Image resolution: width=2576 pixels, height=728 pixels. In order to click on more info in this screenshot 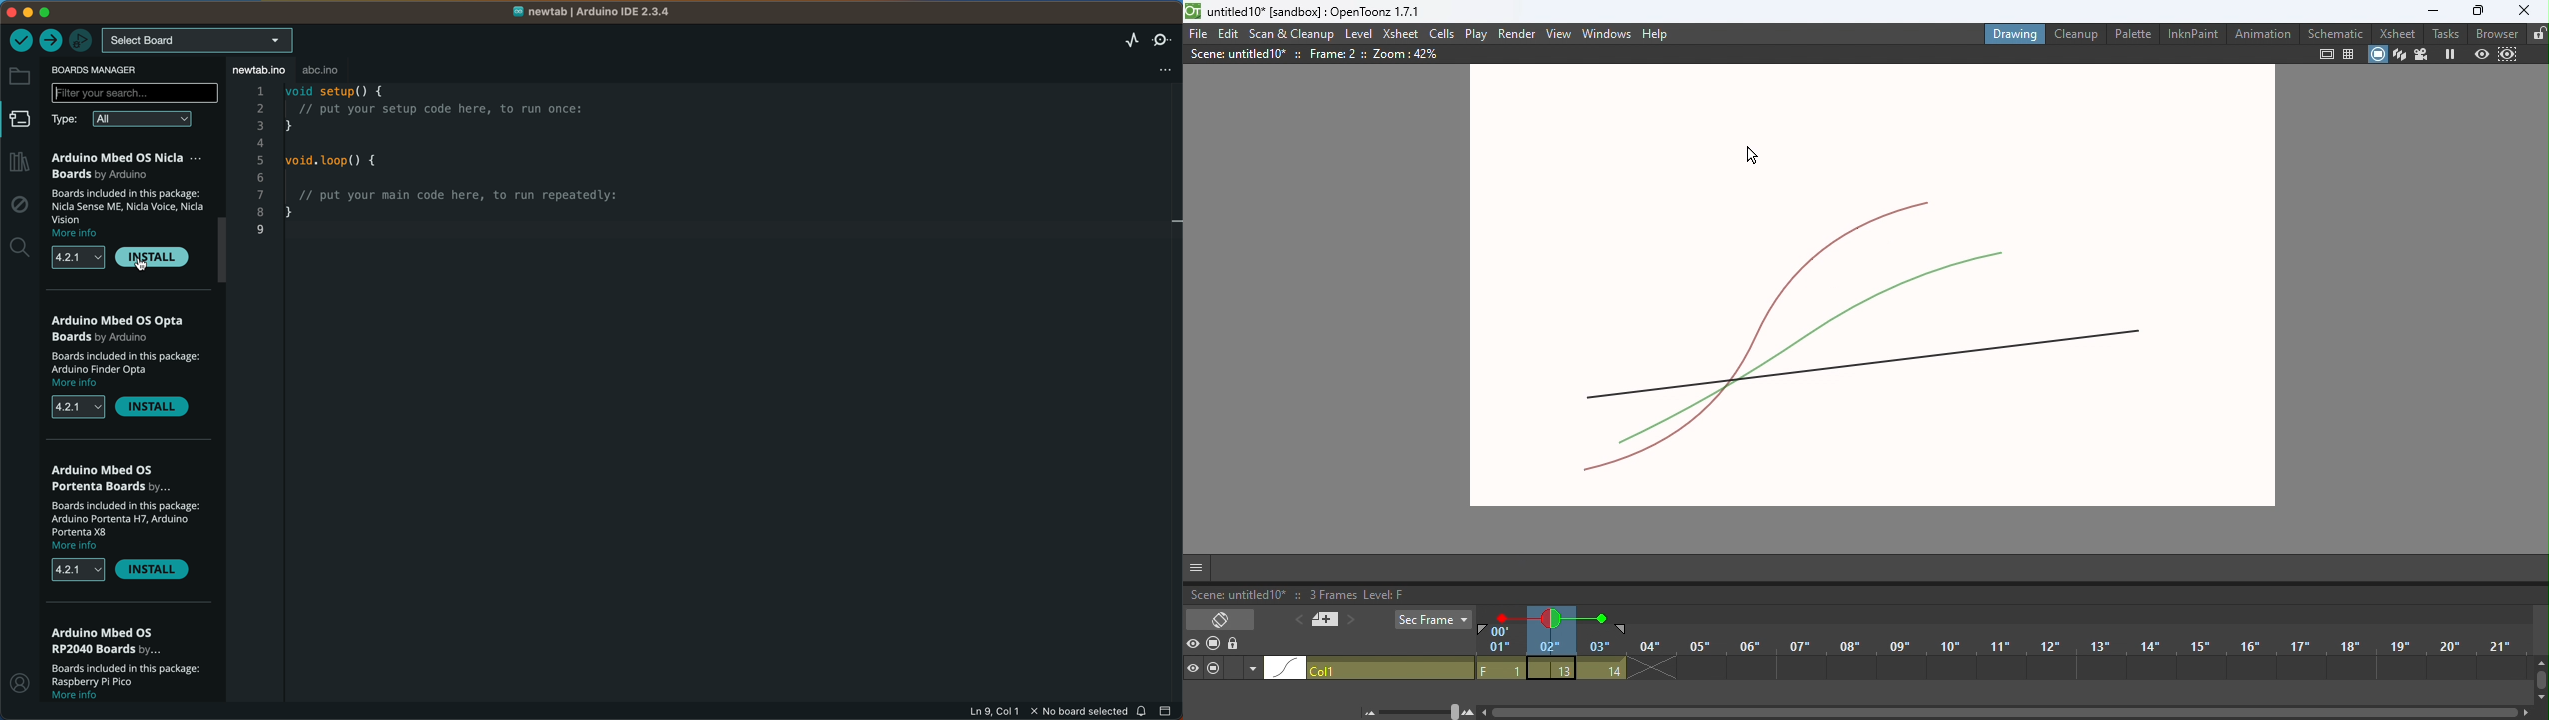, I will do `click(84, 233)`.